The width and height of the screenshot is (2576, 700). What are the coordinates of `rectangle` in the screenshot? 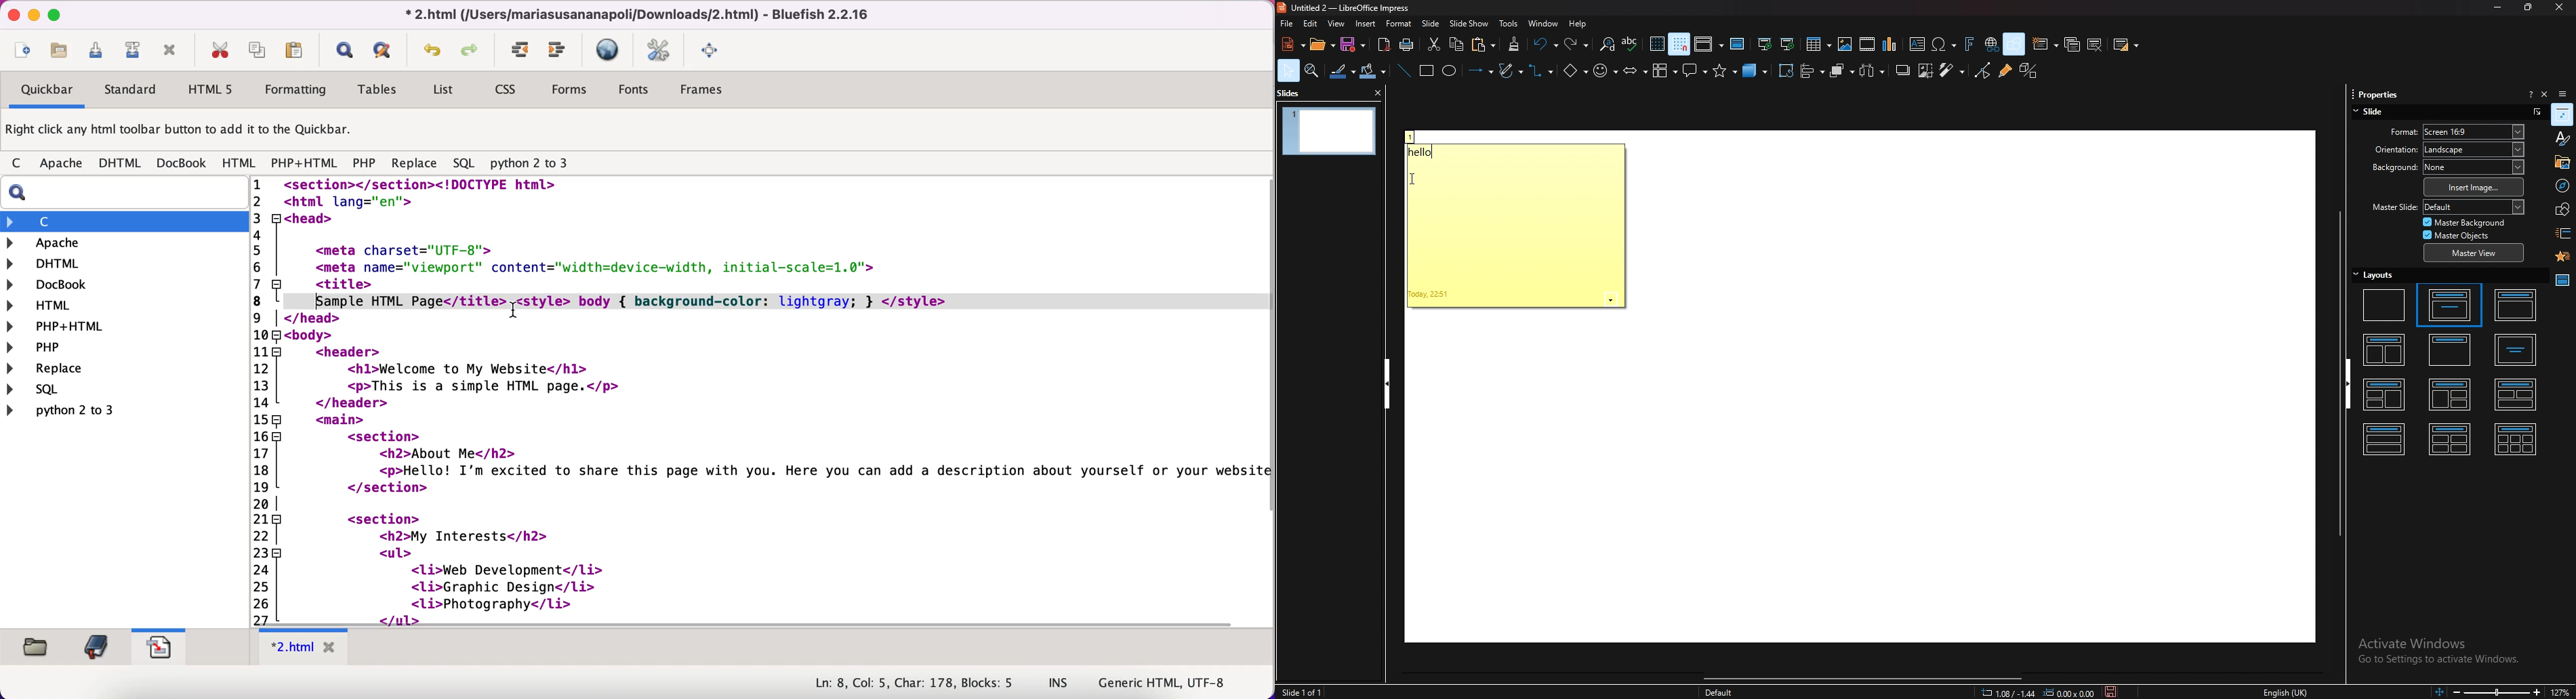 It's located at (1425, 71).